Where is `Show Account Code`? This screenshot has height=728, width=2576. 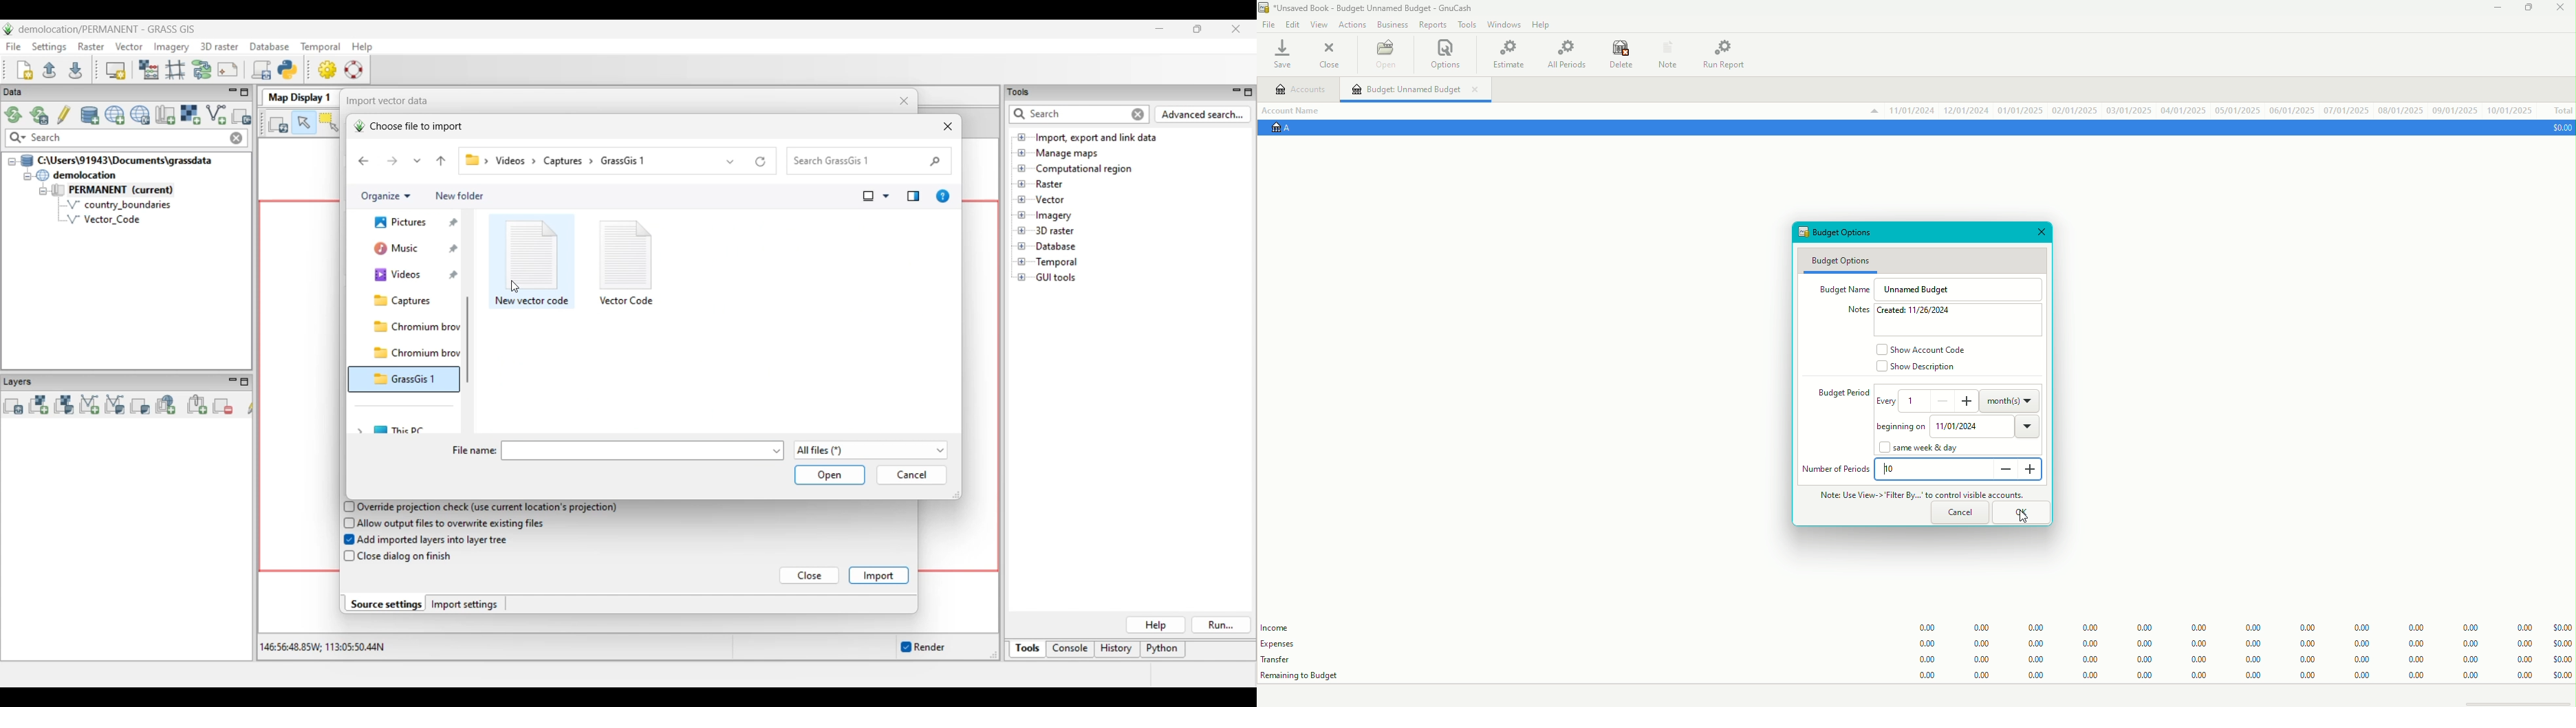 Show Account Code is located at coordinates (1925, 349).